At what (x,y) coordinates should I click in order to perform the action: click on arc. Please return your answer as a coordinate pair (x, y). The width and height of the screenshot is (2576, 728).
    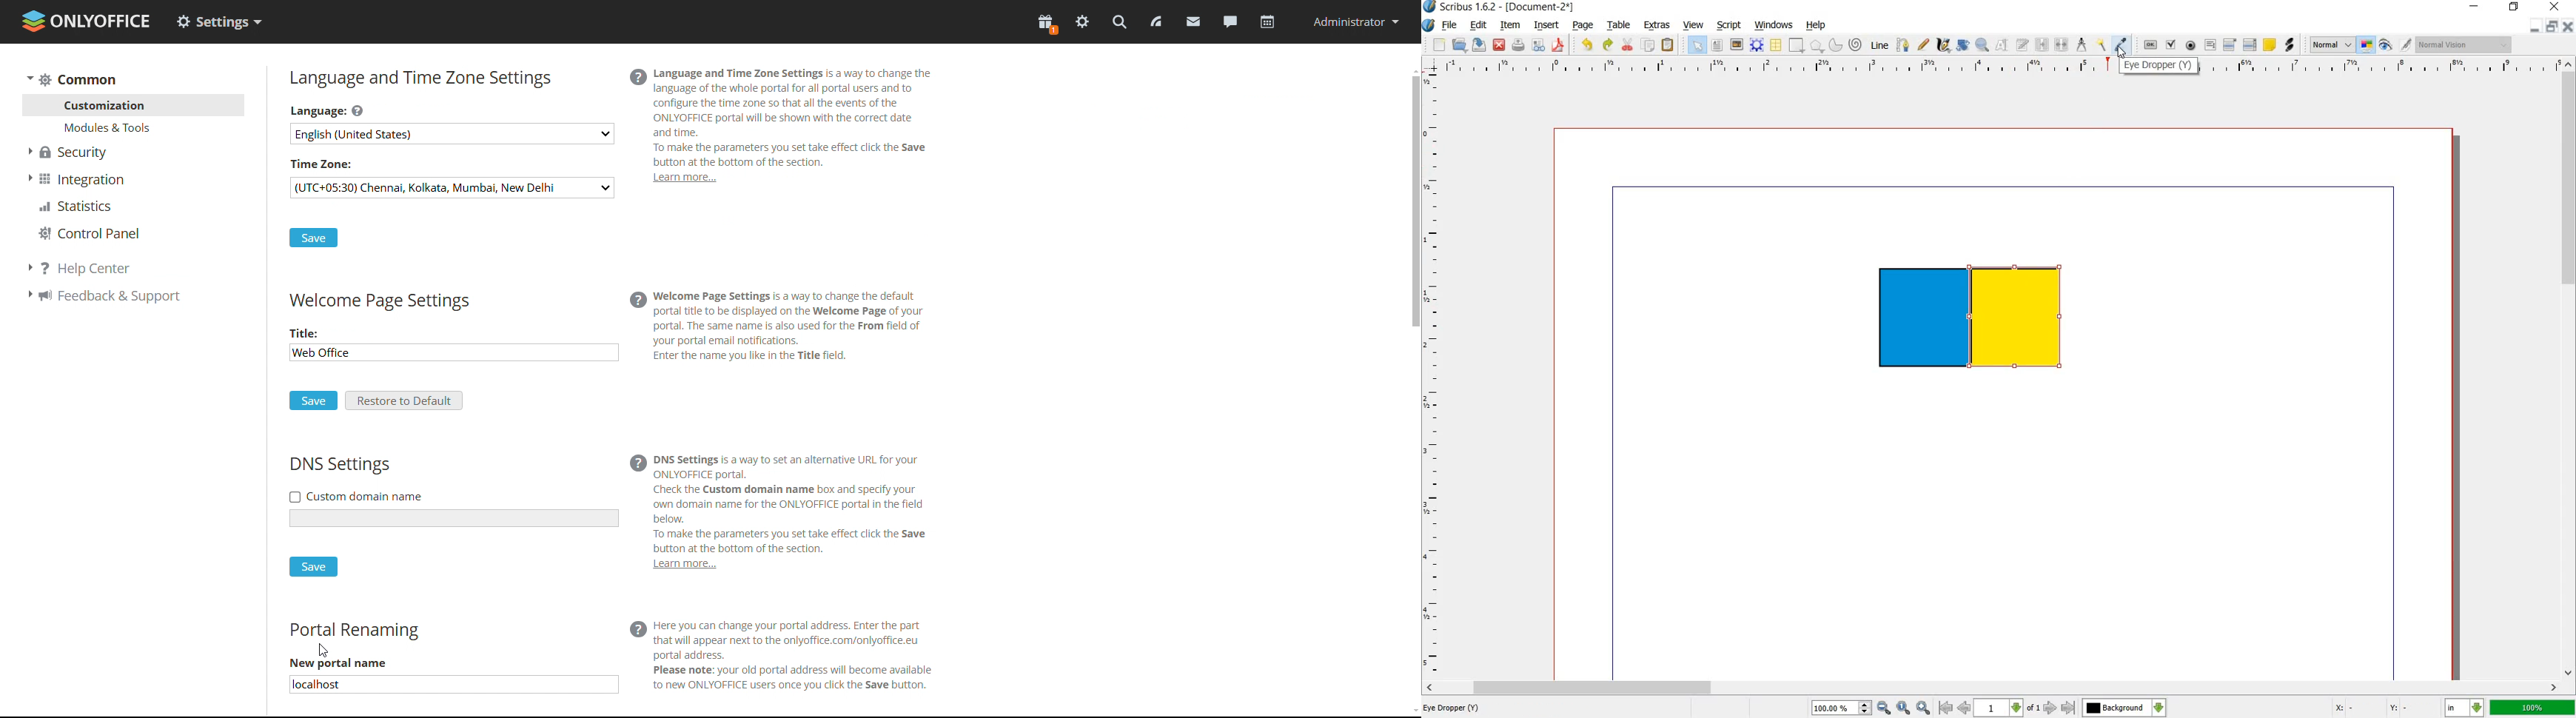
    Looking at the image, I should click on (1836, 45).